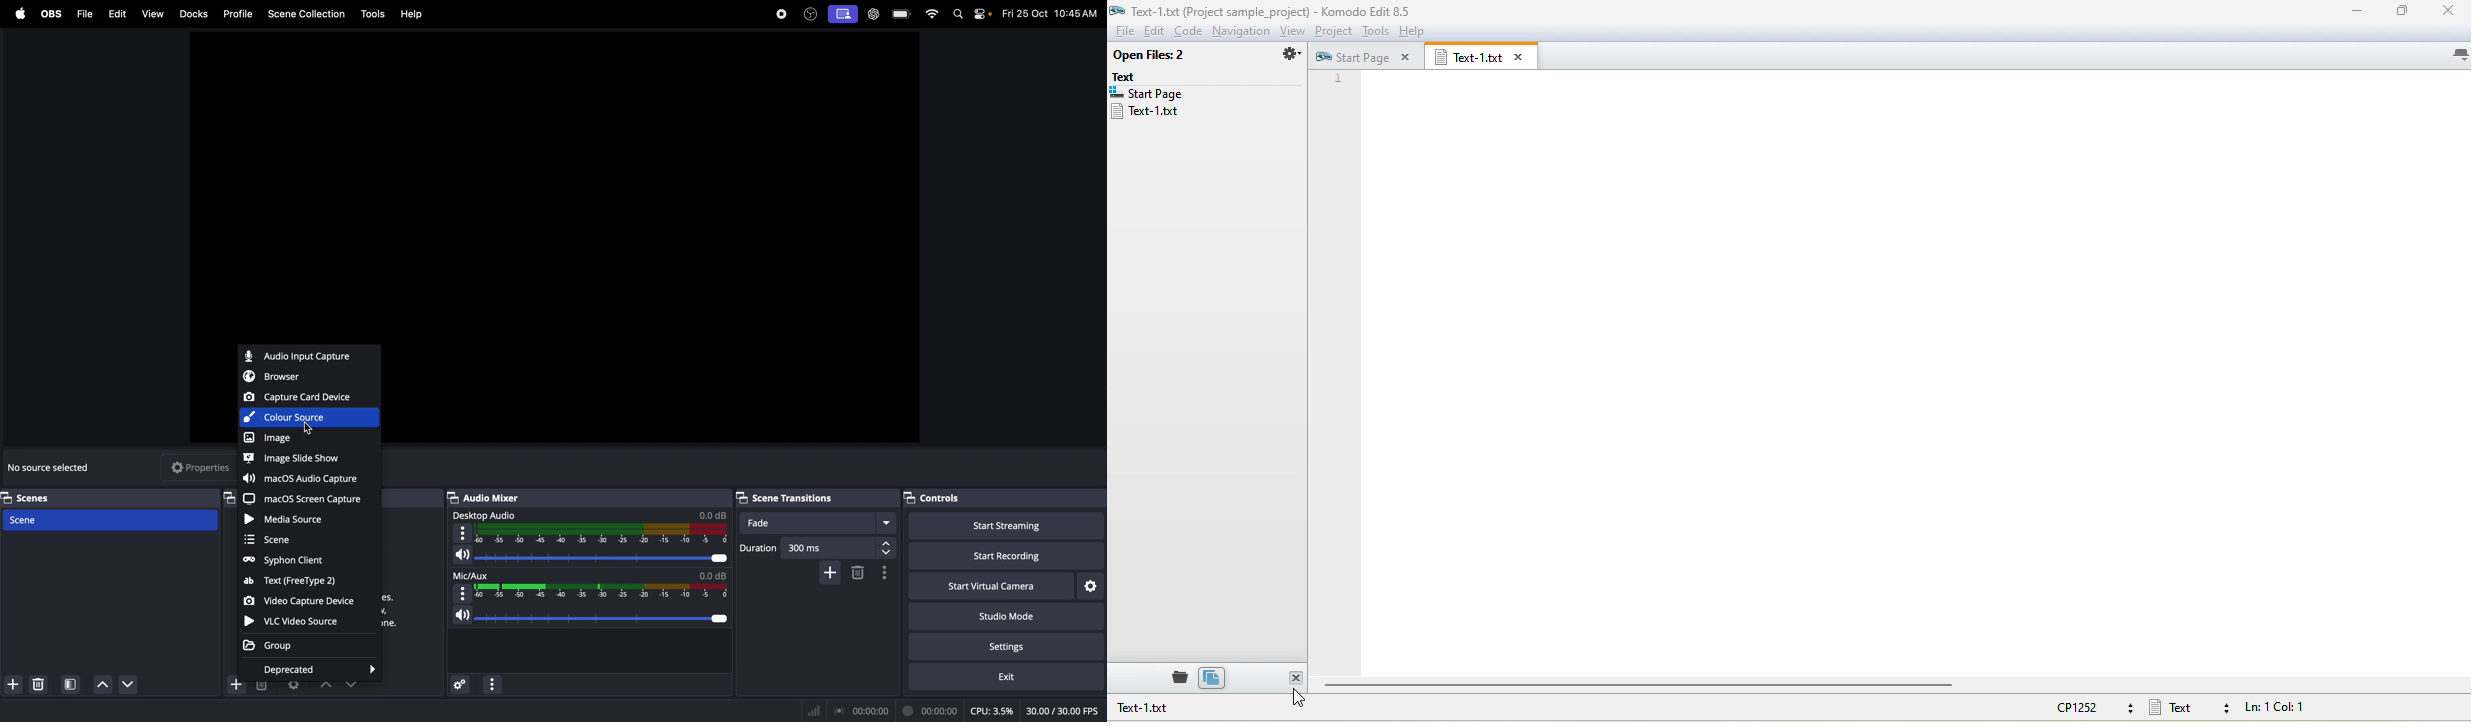  I want to click on options, so click(492, 684).